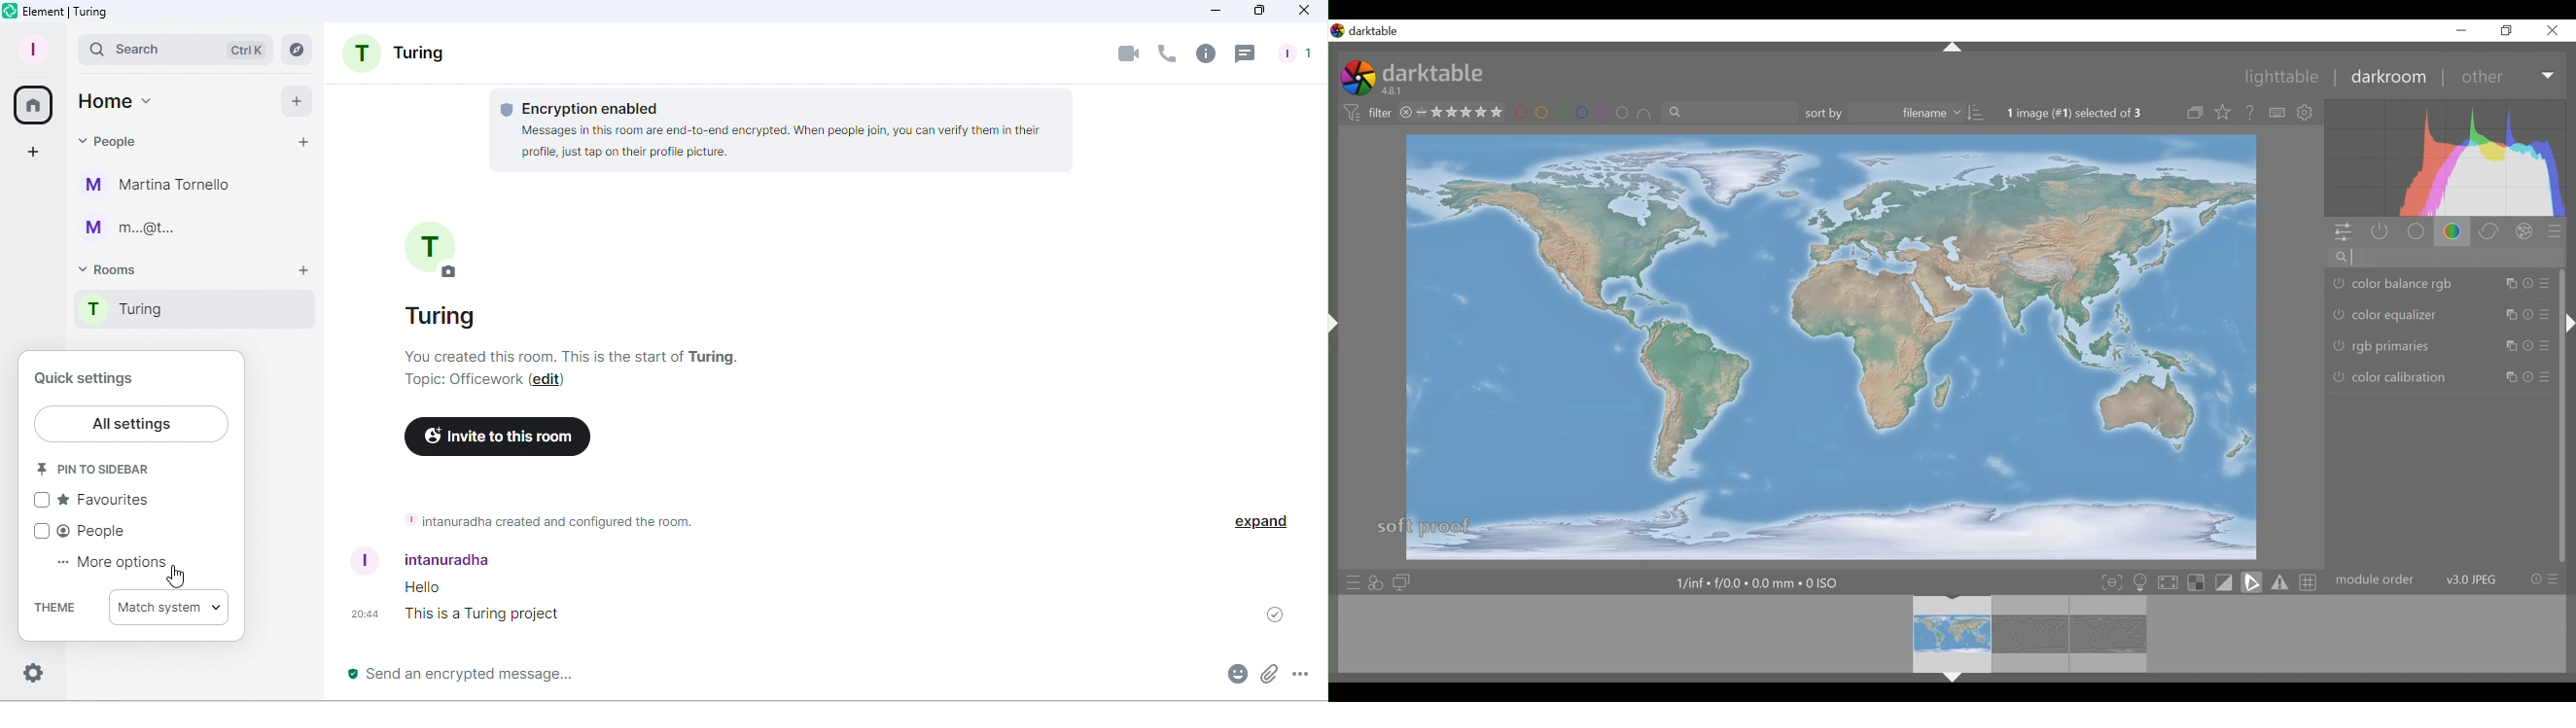 Image resolution: width=2576 pixels, height=728 pixels. What do you see at coordinates (1296, 56) in the screenshot?
I see `People` at bounding box center [1296, 56].